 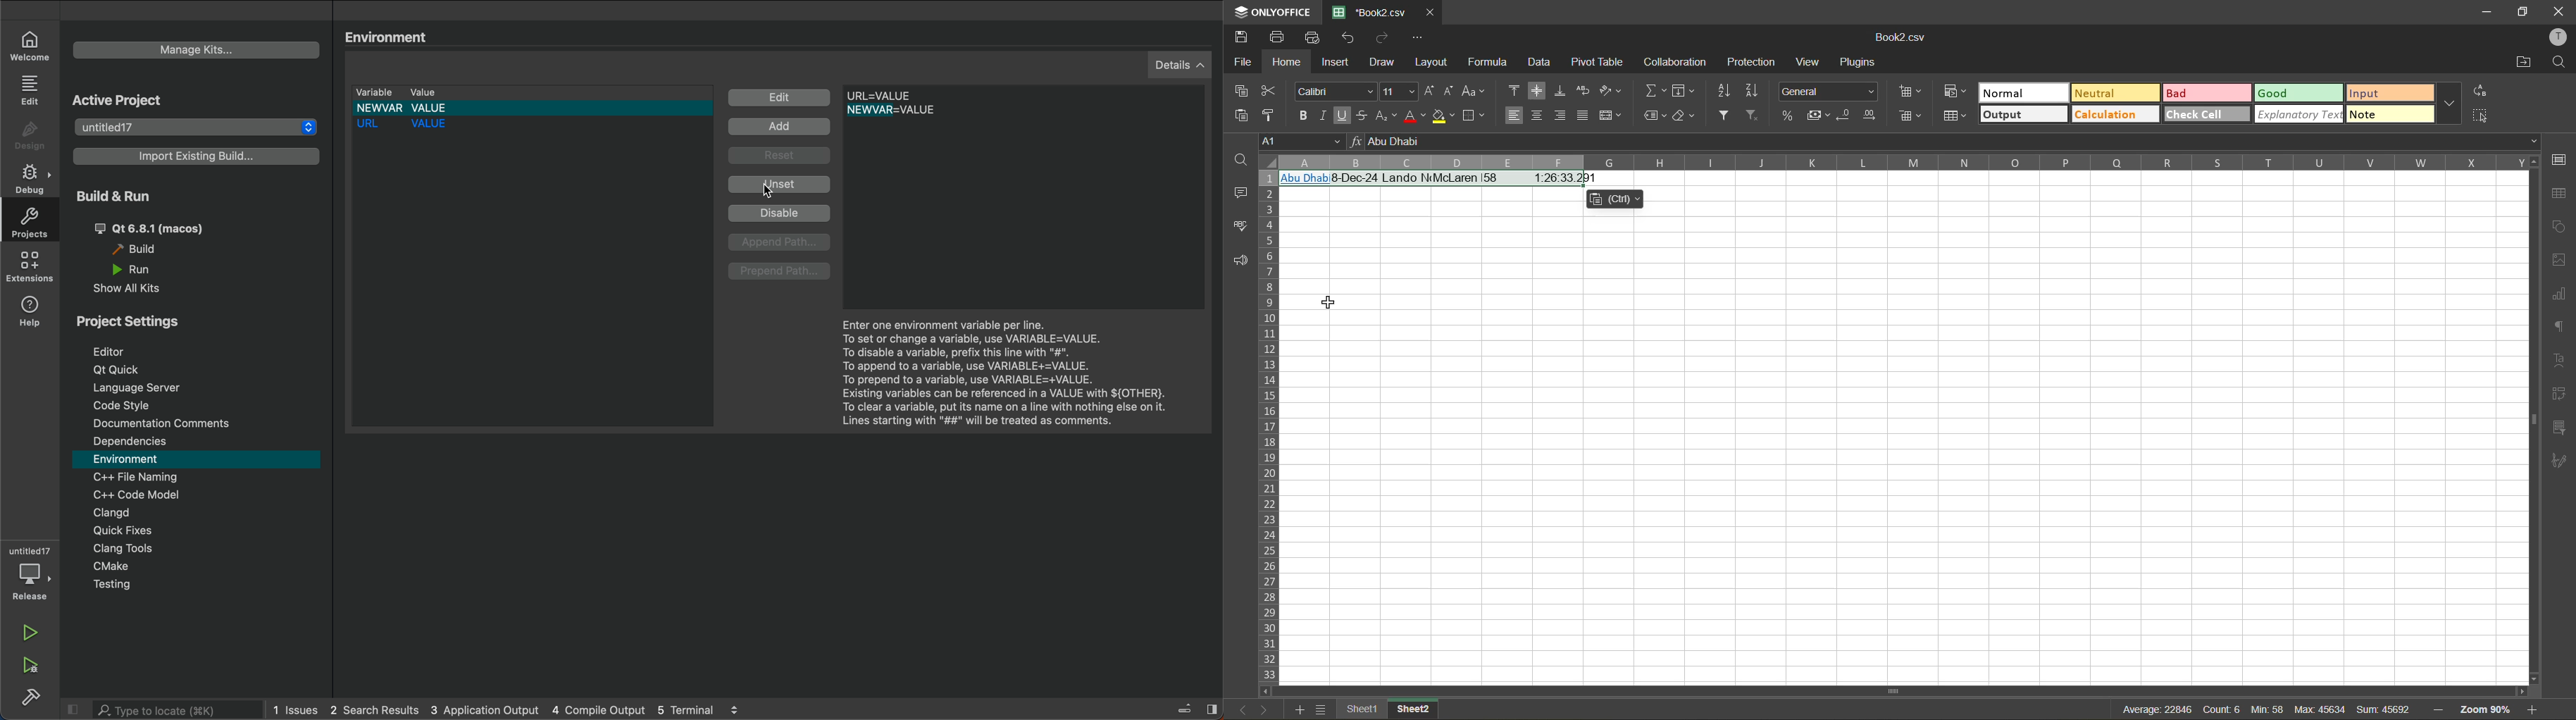 What do you see at coordinates (781, 98) in the screenshot?
I see `edit` at bounding box center [781, 98].